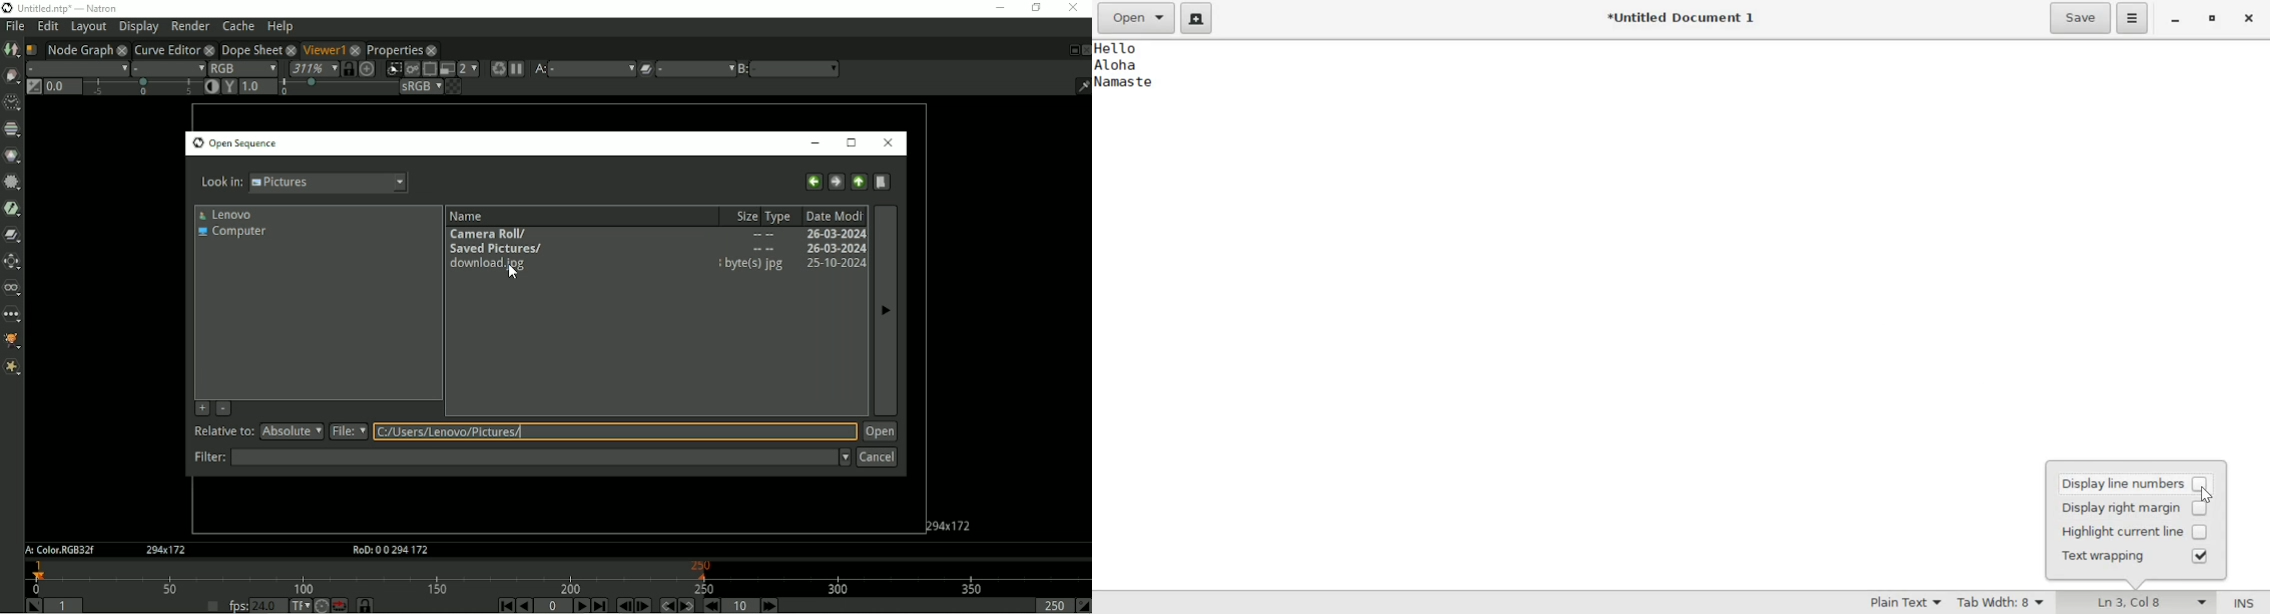 The height and width of the screenshot is (616, 2296). Describe the element at coordinates (49, 26) in the screenshot. I see `Edit` at that location.